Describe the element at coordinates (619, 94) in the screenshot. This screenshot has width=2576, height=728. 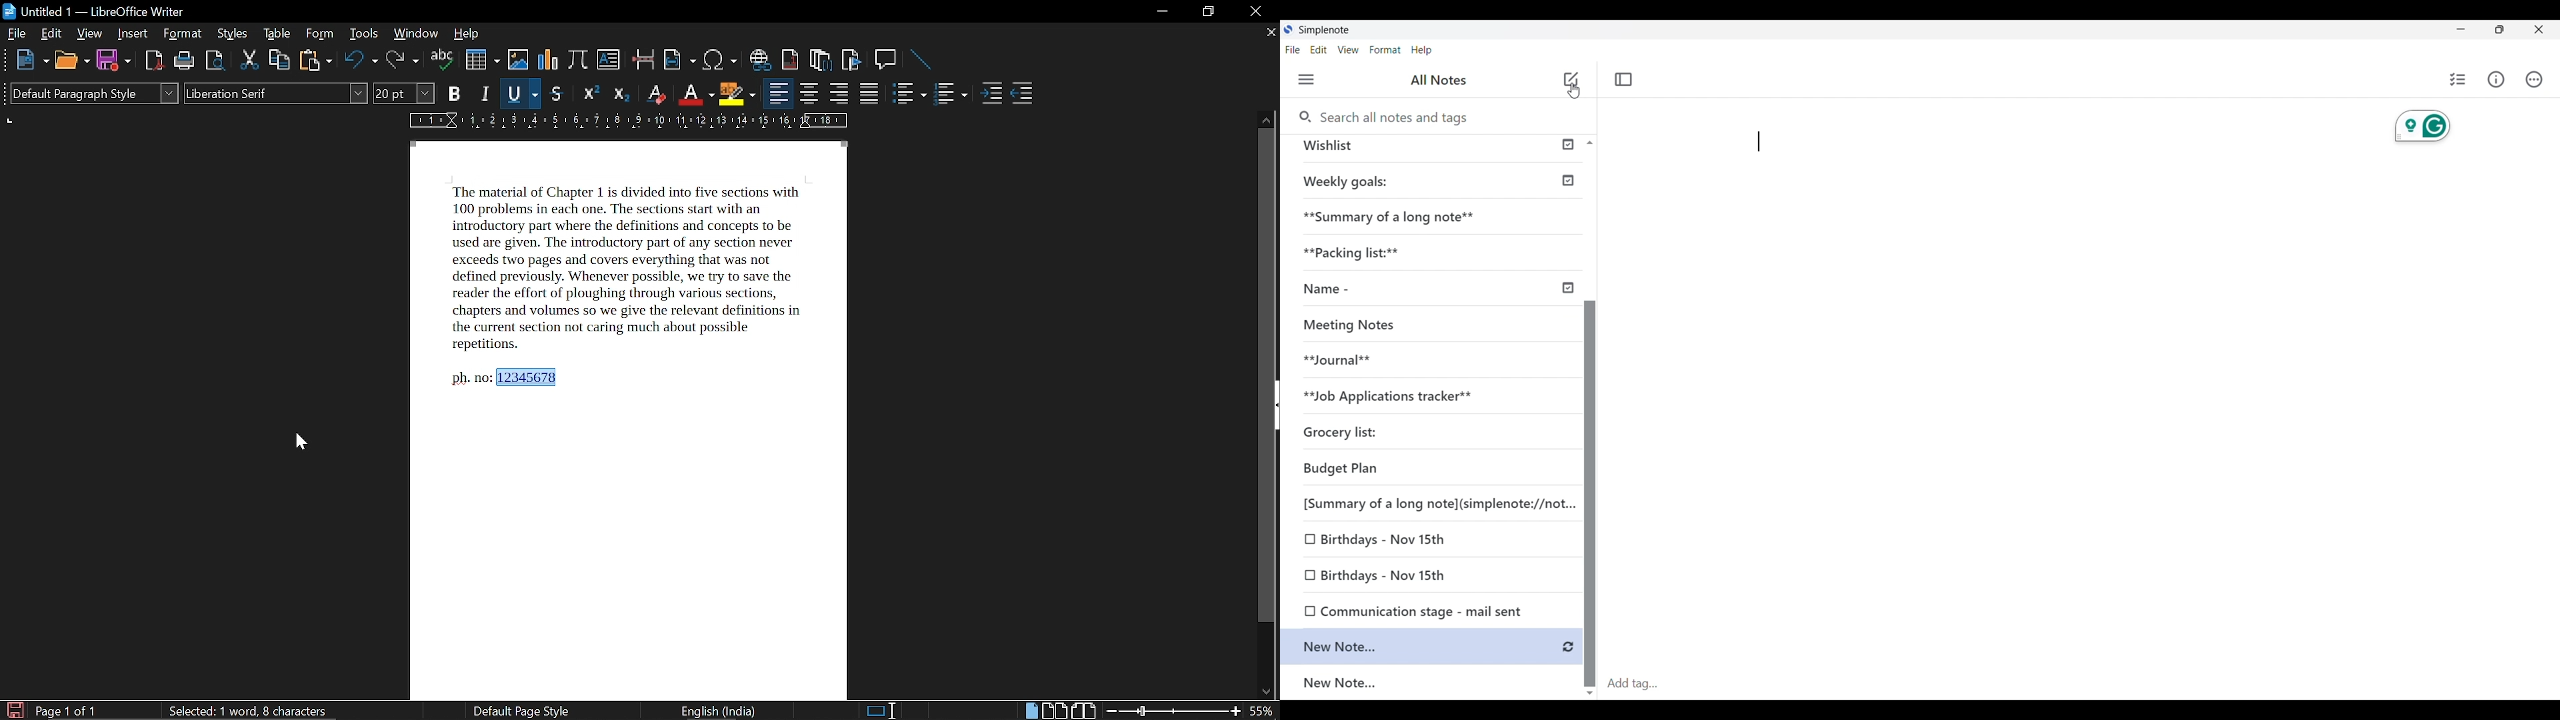
I see `subscript` at that location.